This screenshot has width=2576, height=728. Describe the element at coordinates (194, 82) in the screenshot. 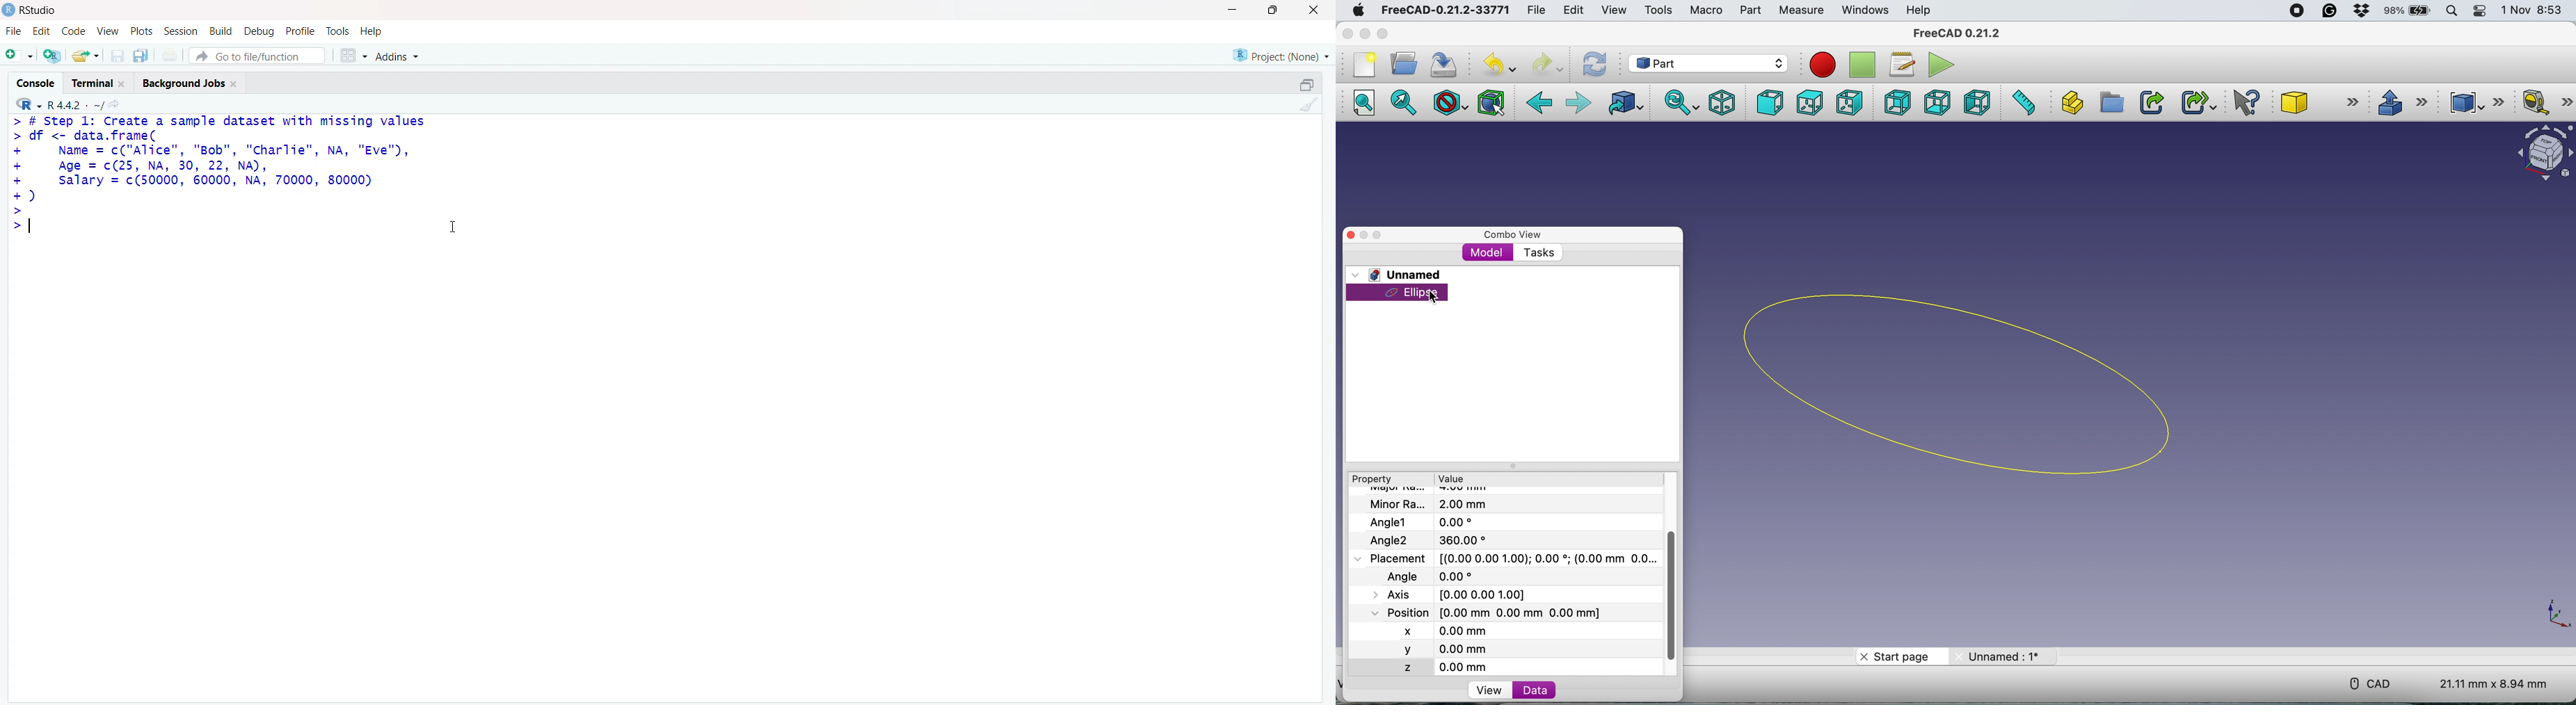

I see `Background Jobs` at that location.